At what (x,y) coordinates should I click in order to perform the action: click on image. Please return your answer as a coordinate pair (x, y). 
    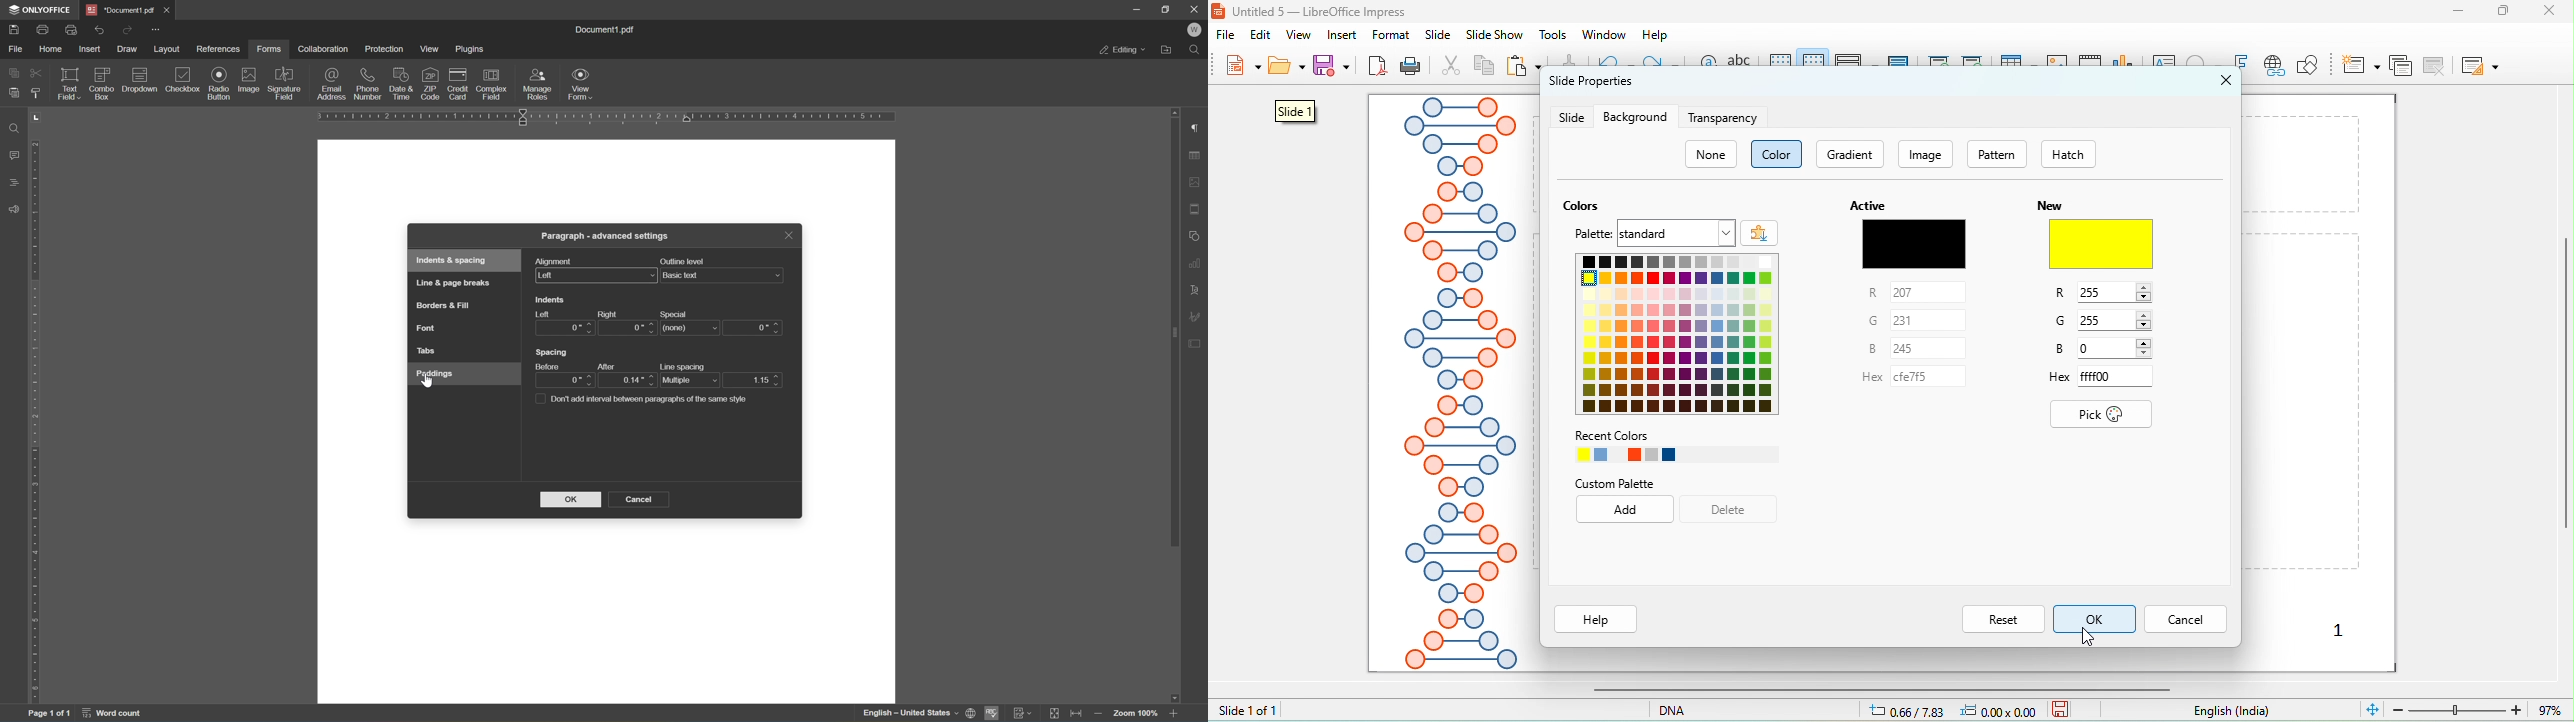
    Looking at the image, I should click on (249, 80).